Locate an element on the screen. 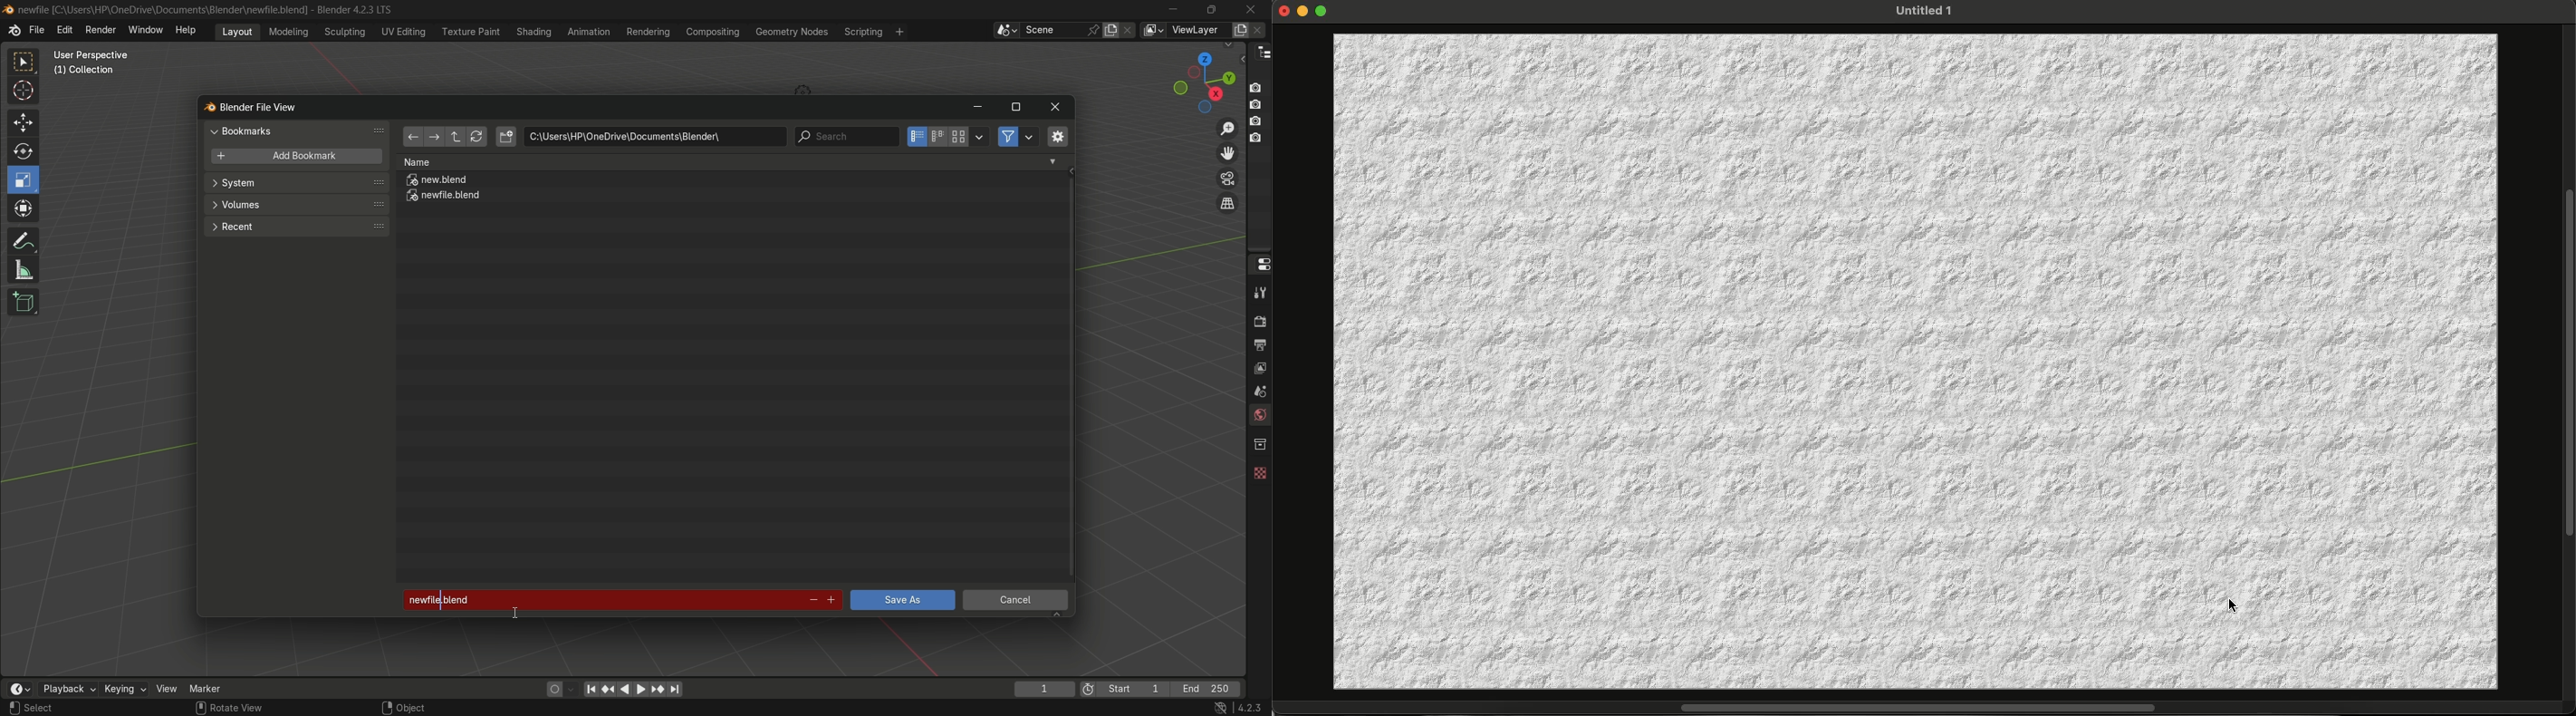  maximize or restore is located at coordinates (1211, 9).